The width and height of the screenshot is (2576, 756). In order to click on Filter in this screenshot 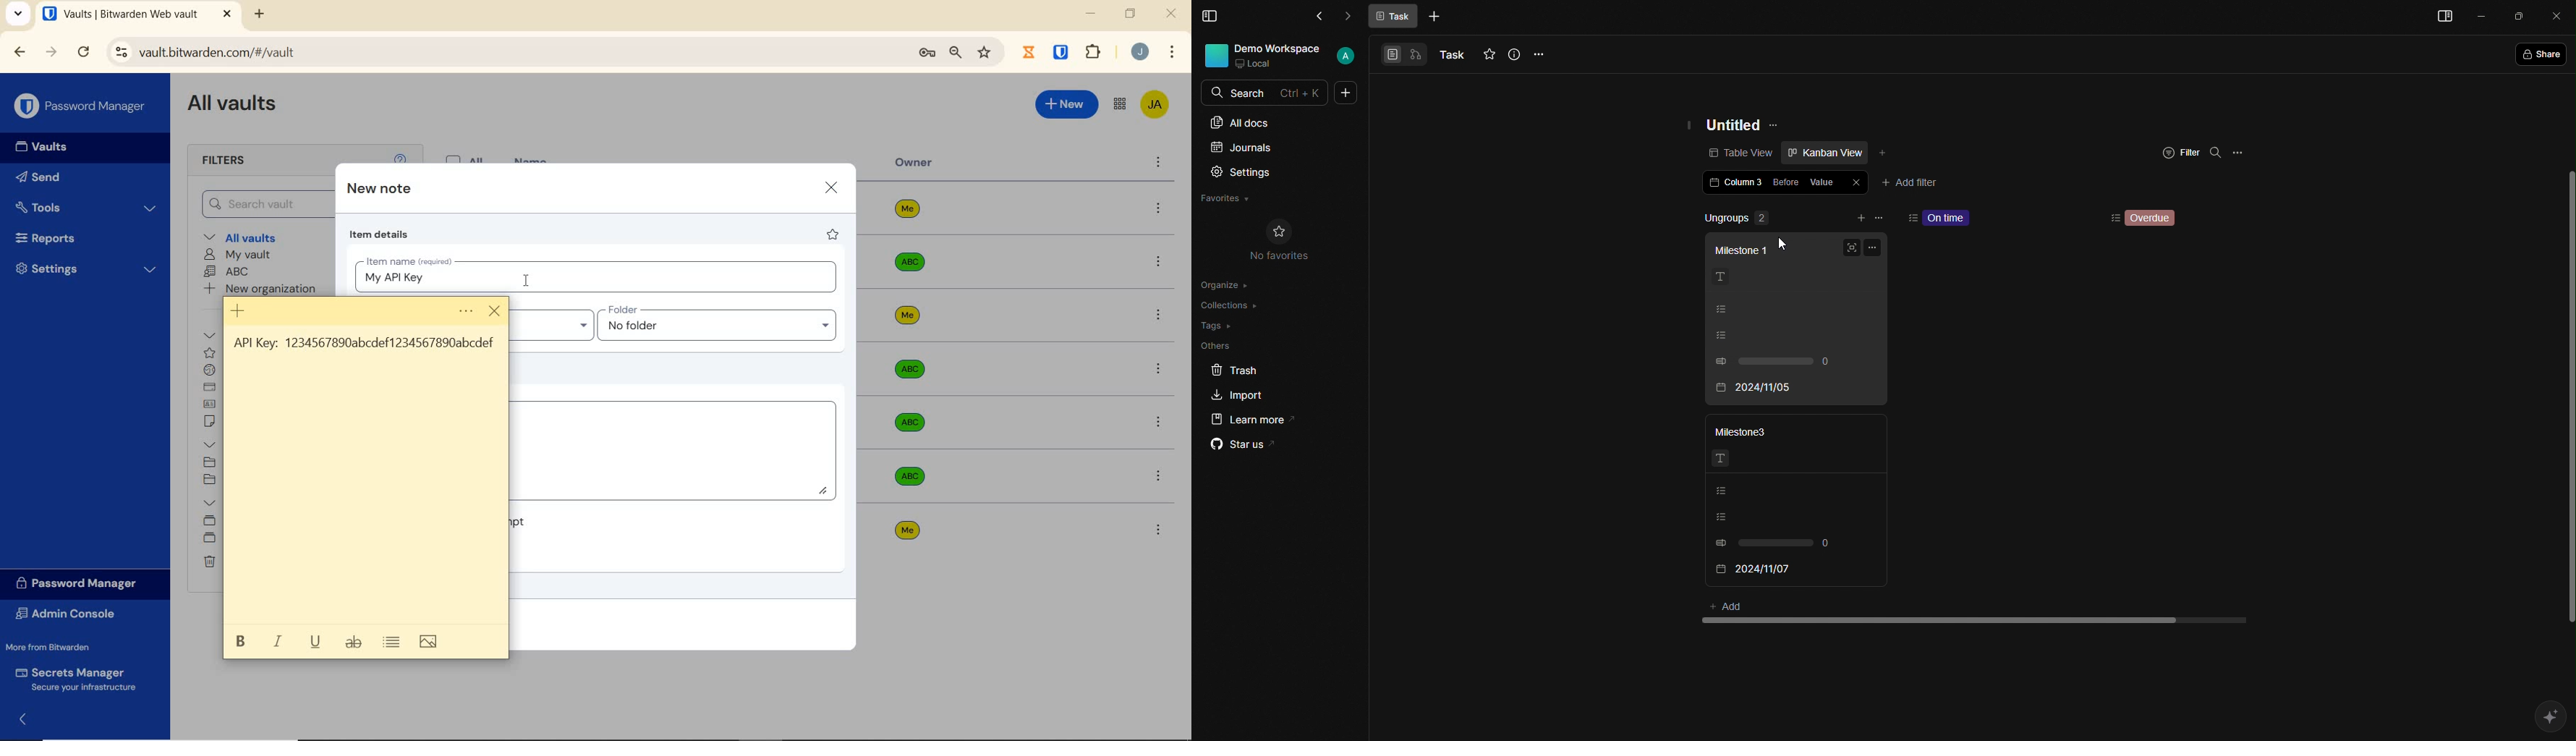, I will do `click(2180, 151)`.